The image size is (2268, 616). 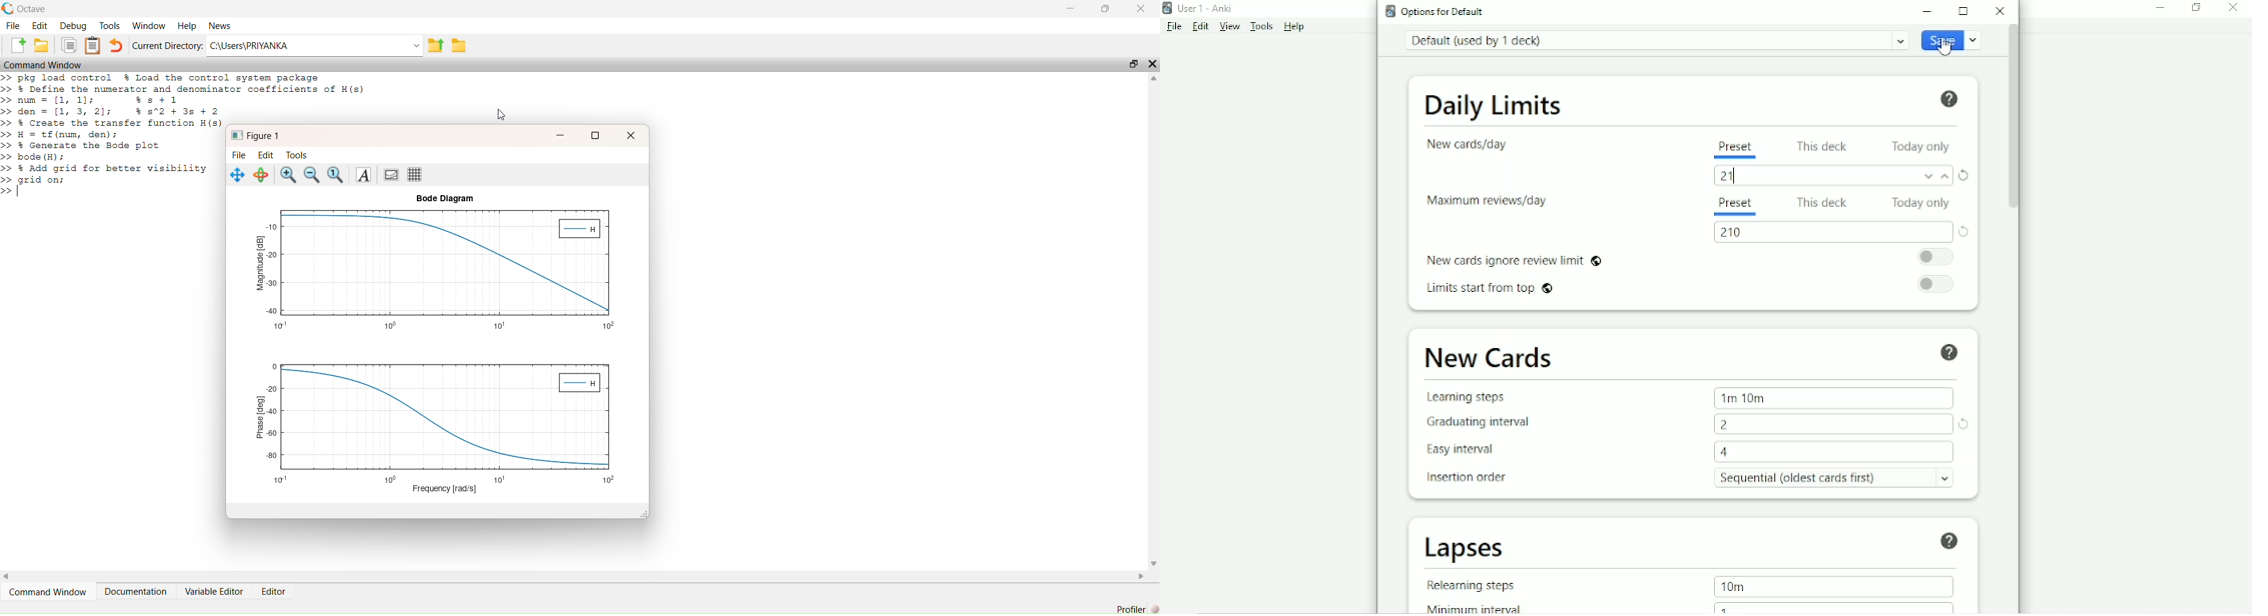 What do you see at coordinates (260, 416) in the screenshot?
I see `Phase [deg]` at bounding box center [260, 416].